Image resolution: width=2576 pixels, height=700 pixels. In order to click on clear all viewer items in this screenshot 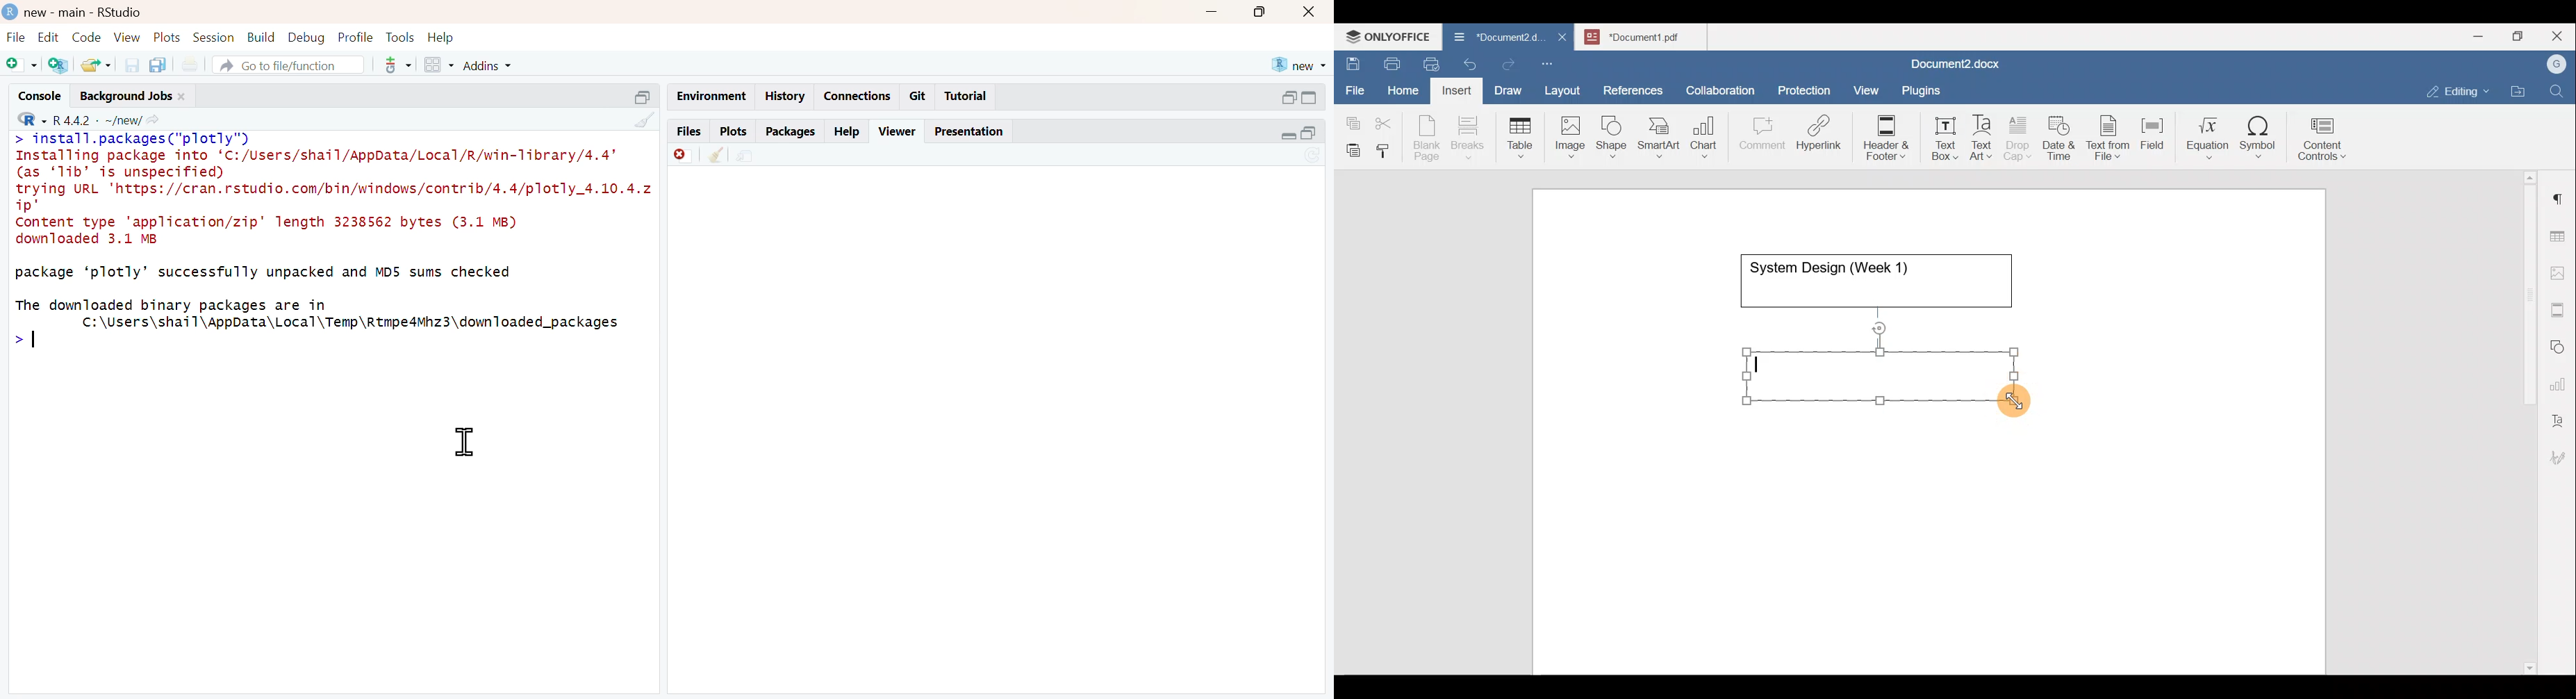, I will do `click(716, 155)`.